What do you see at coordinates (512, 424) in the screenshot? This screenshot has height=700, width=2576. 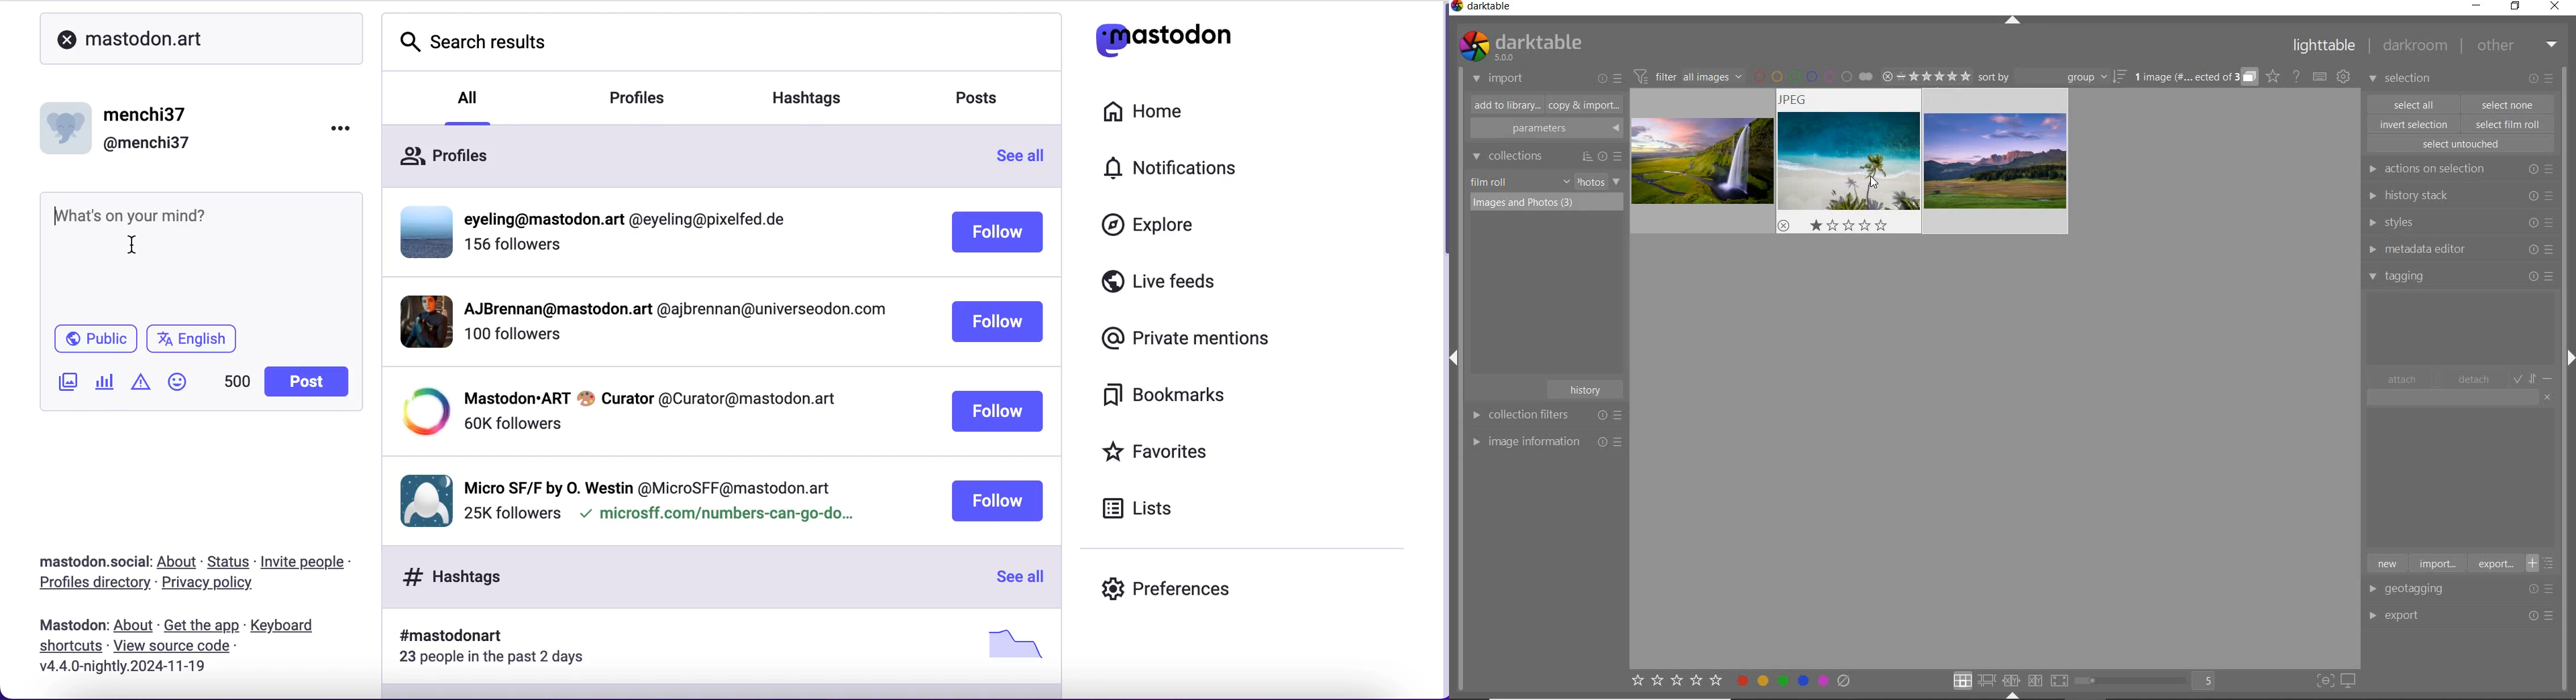 I see `followers` at bounding box center [512, 424].